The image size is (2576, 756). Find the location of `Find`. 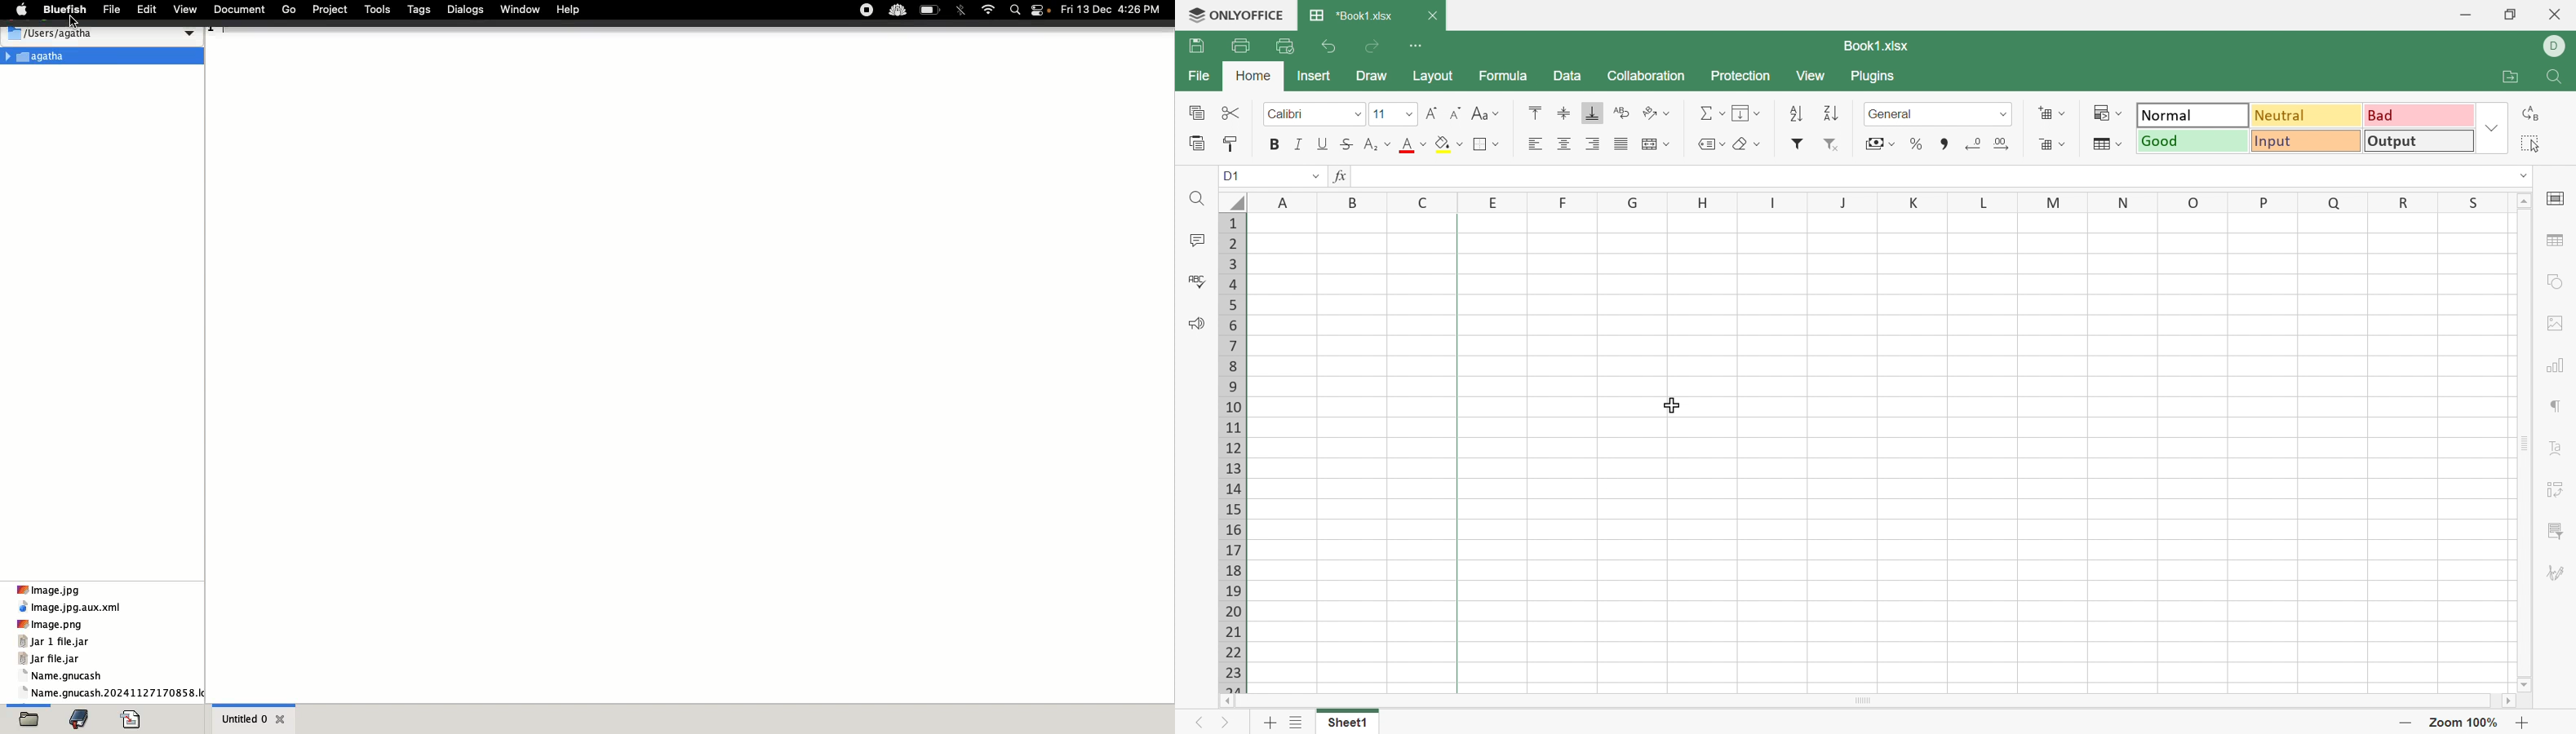

Find is located at coordinates (1195, 200).